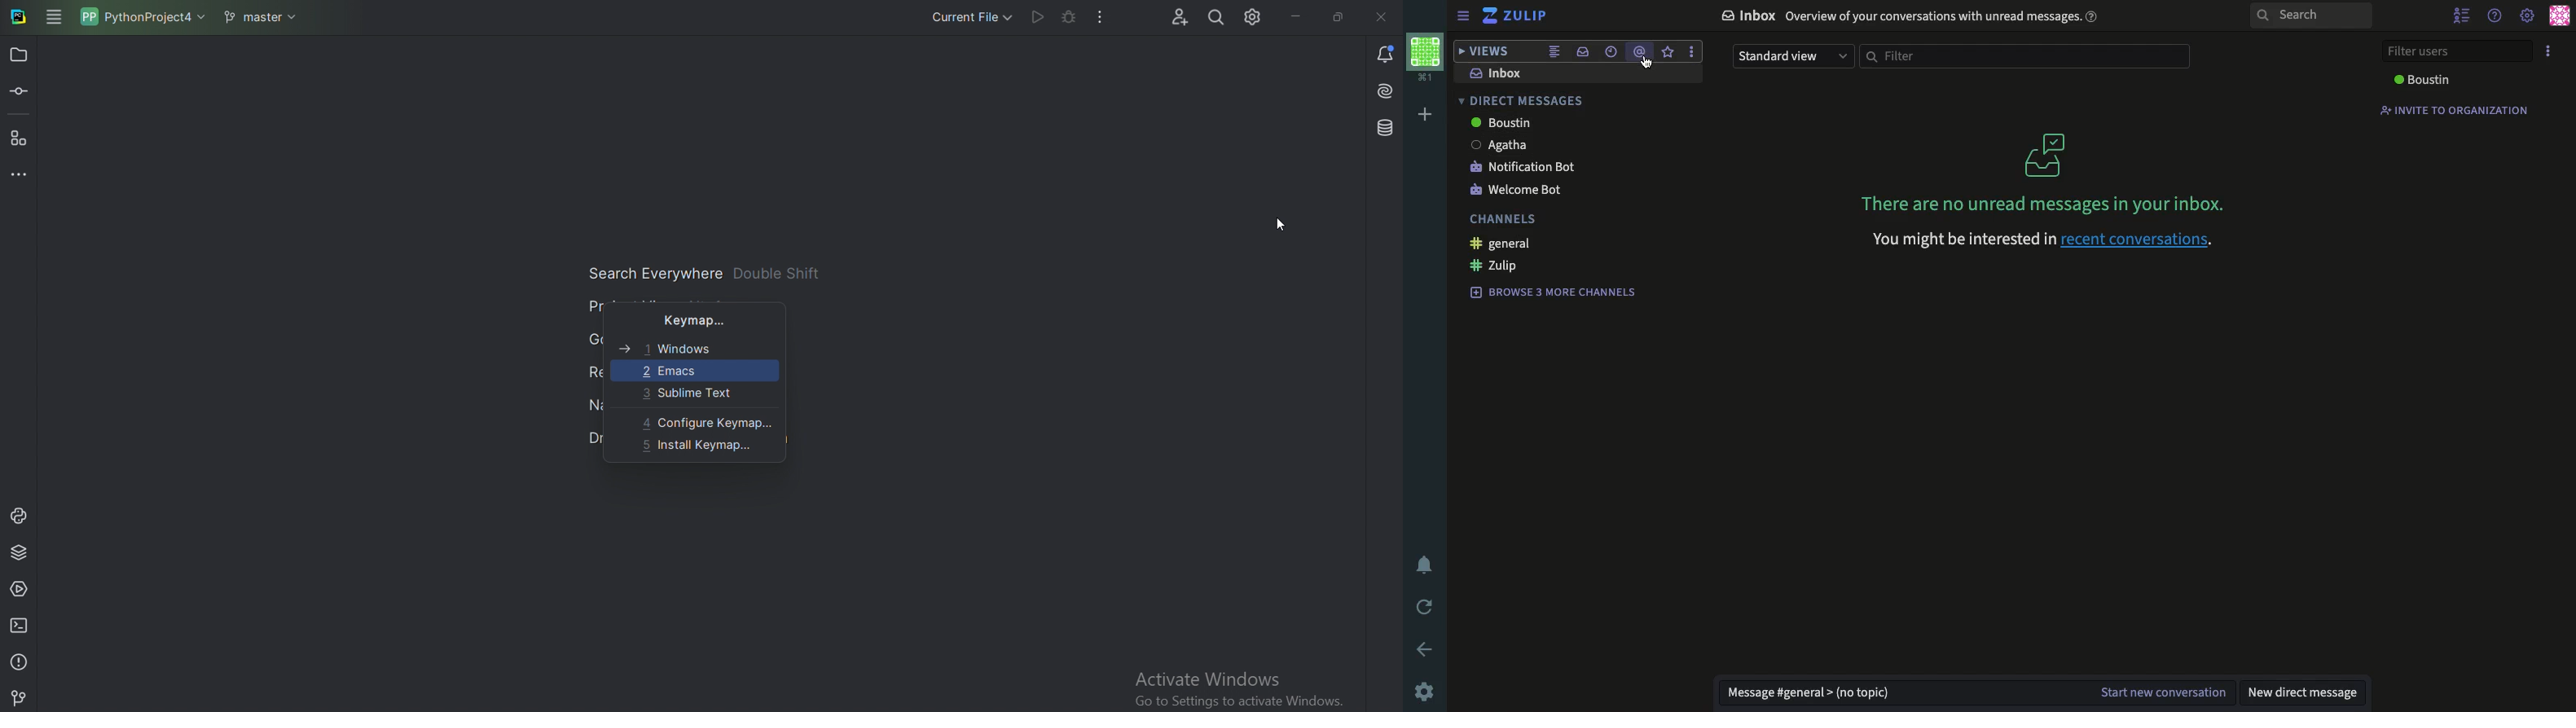 Image resolution: width=2576 pixels, height=728 pixels. What do you see at coordinates (2560, 16) in the screenshot?
I see `user profiles` at bounding box center [2560, 16].